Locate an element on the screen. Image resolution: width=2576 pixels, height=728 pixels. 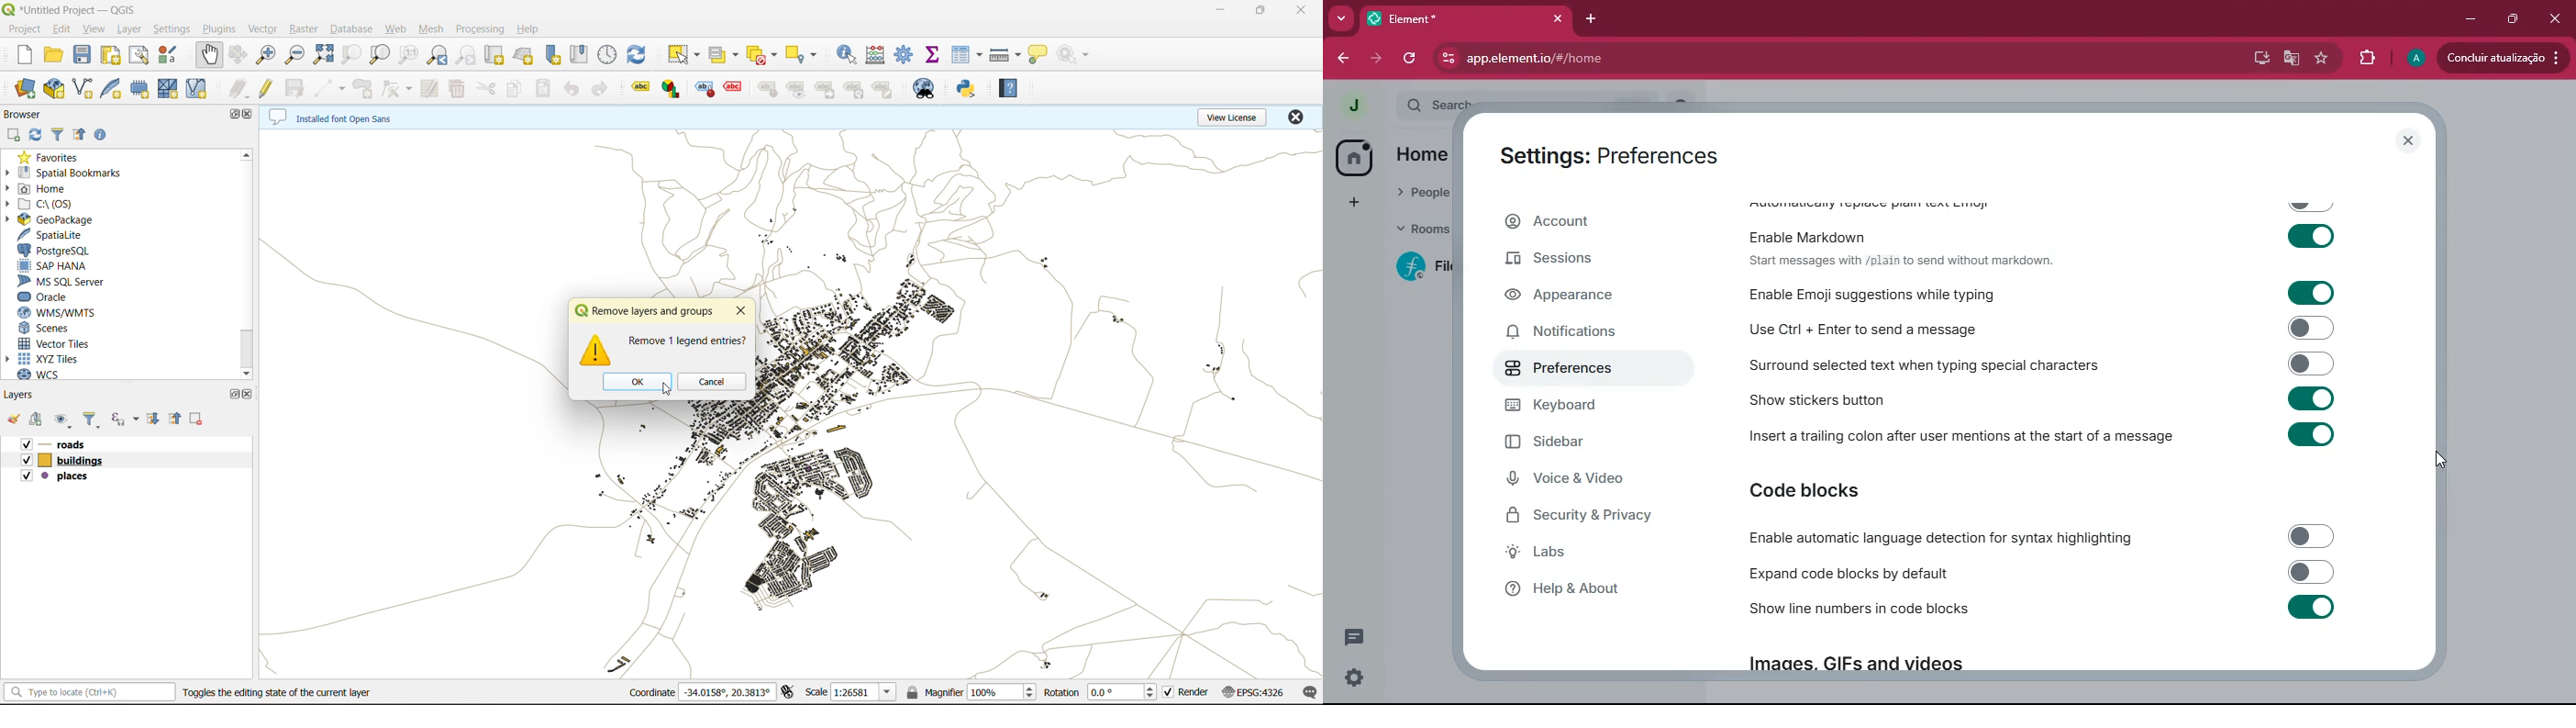
vector is located at coordinates (261, 29).